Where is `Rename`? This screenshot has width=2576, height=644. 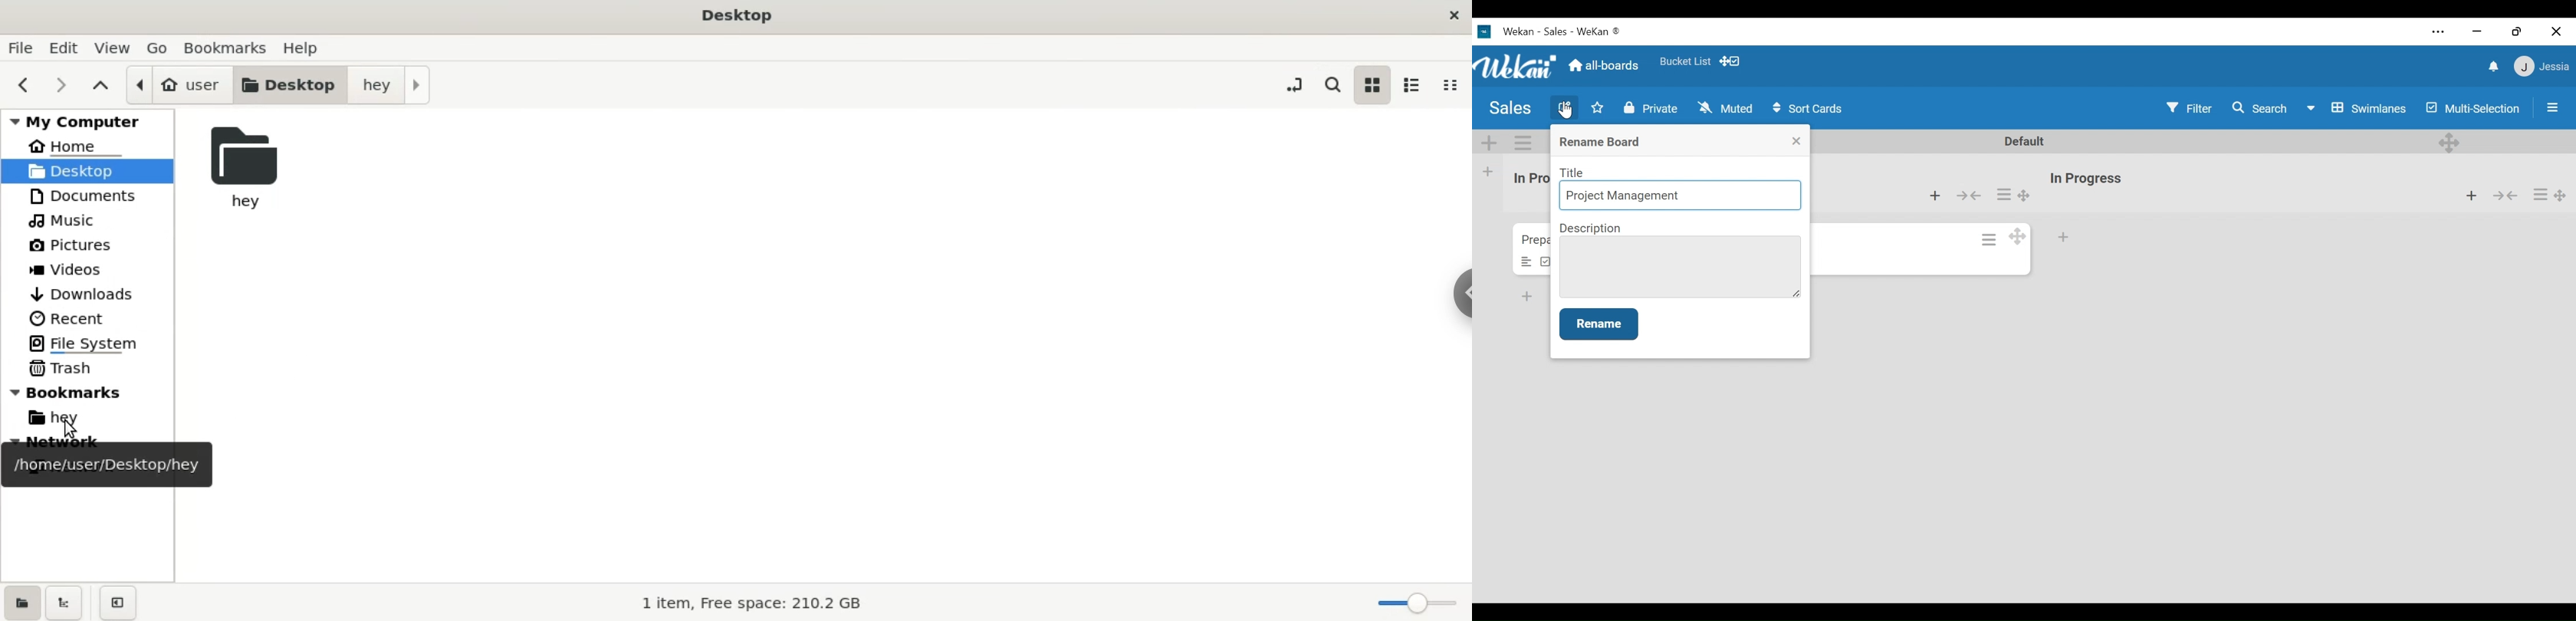 Rename is located at coordinates (1598, 324).